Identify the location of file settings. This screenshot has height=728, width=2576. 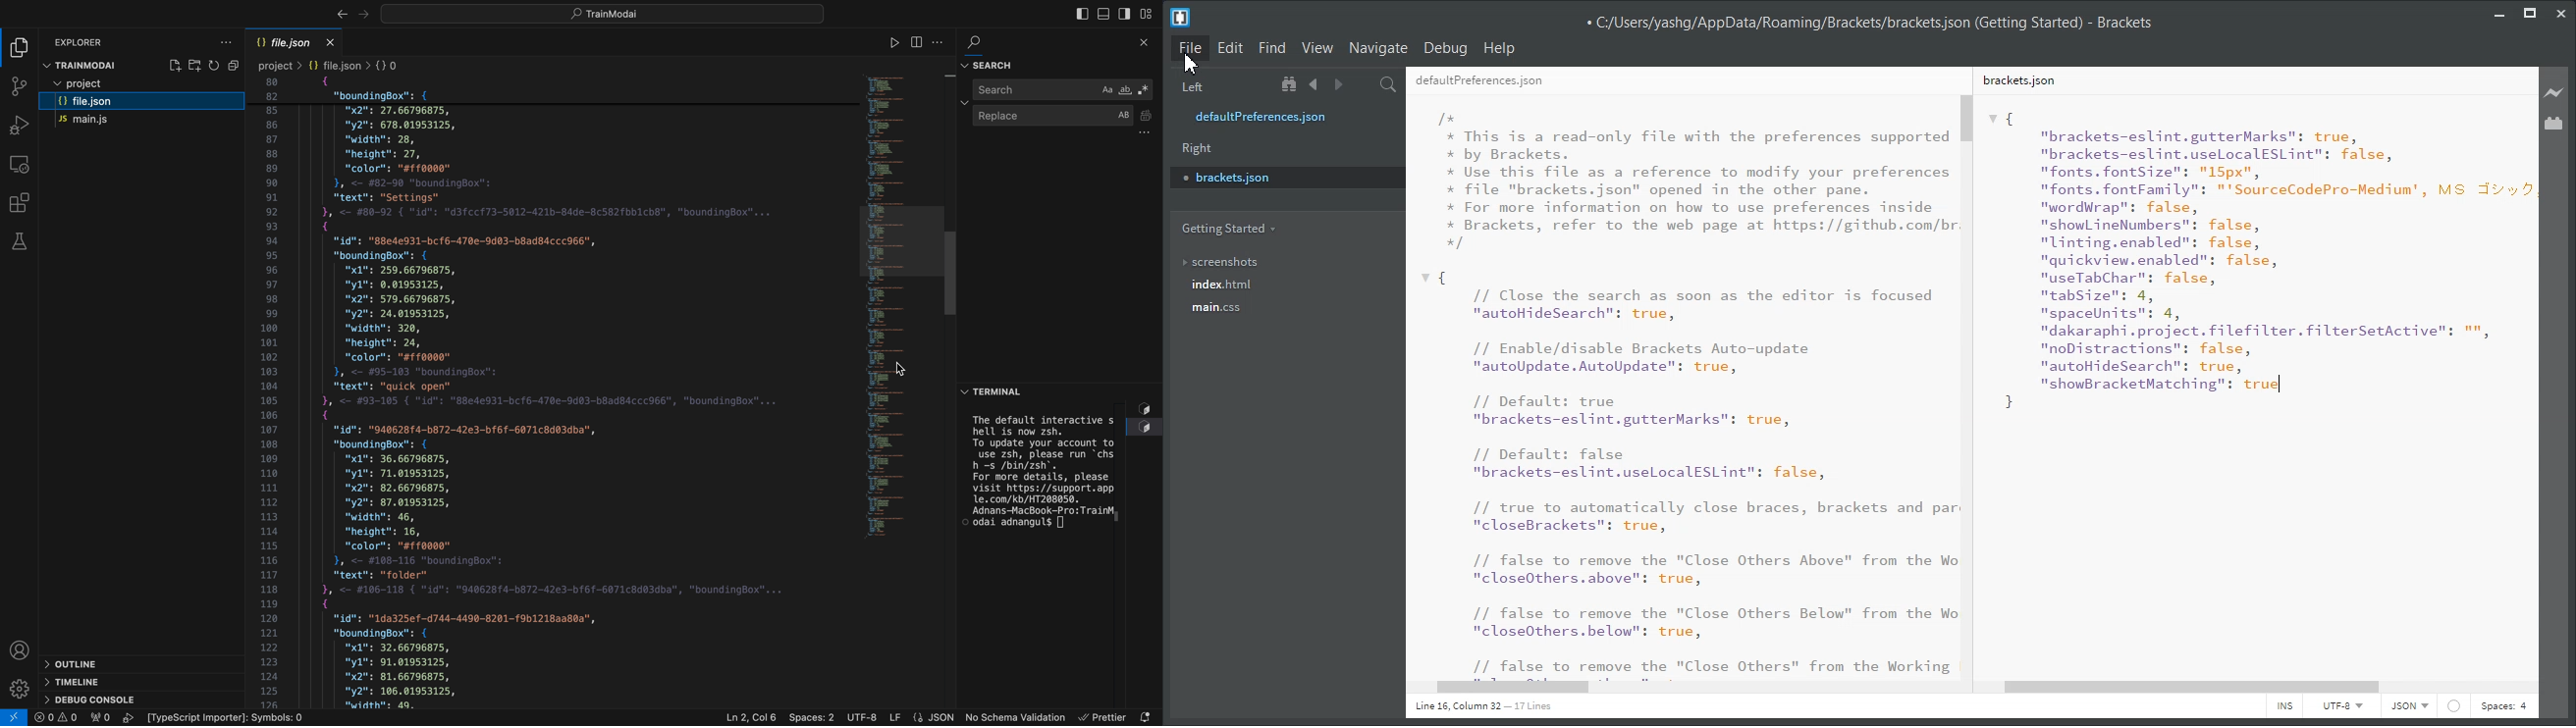
(911, 40).